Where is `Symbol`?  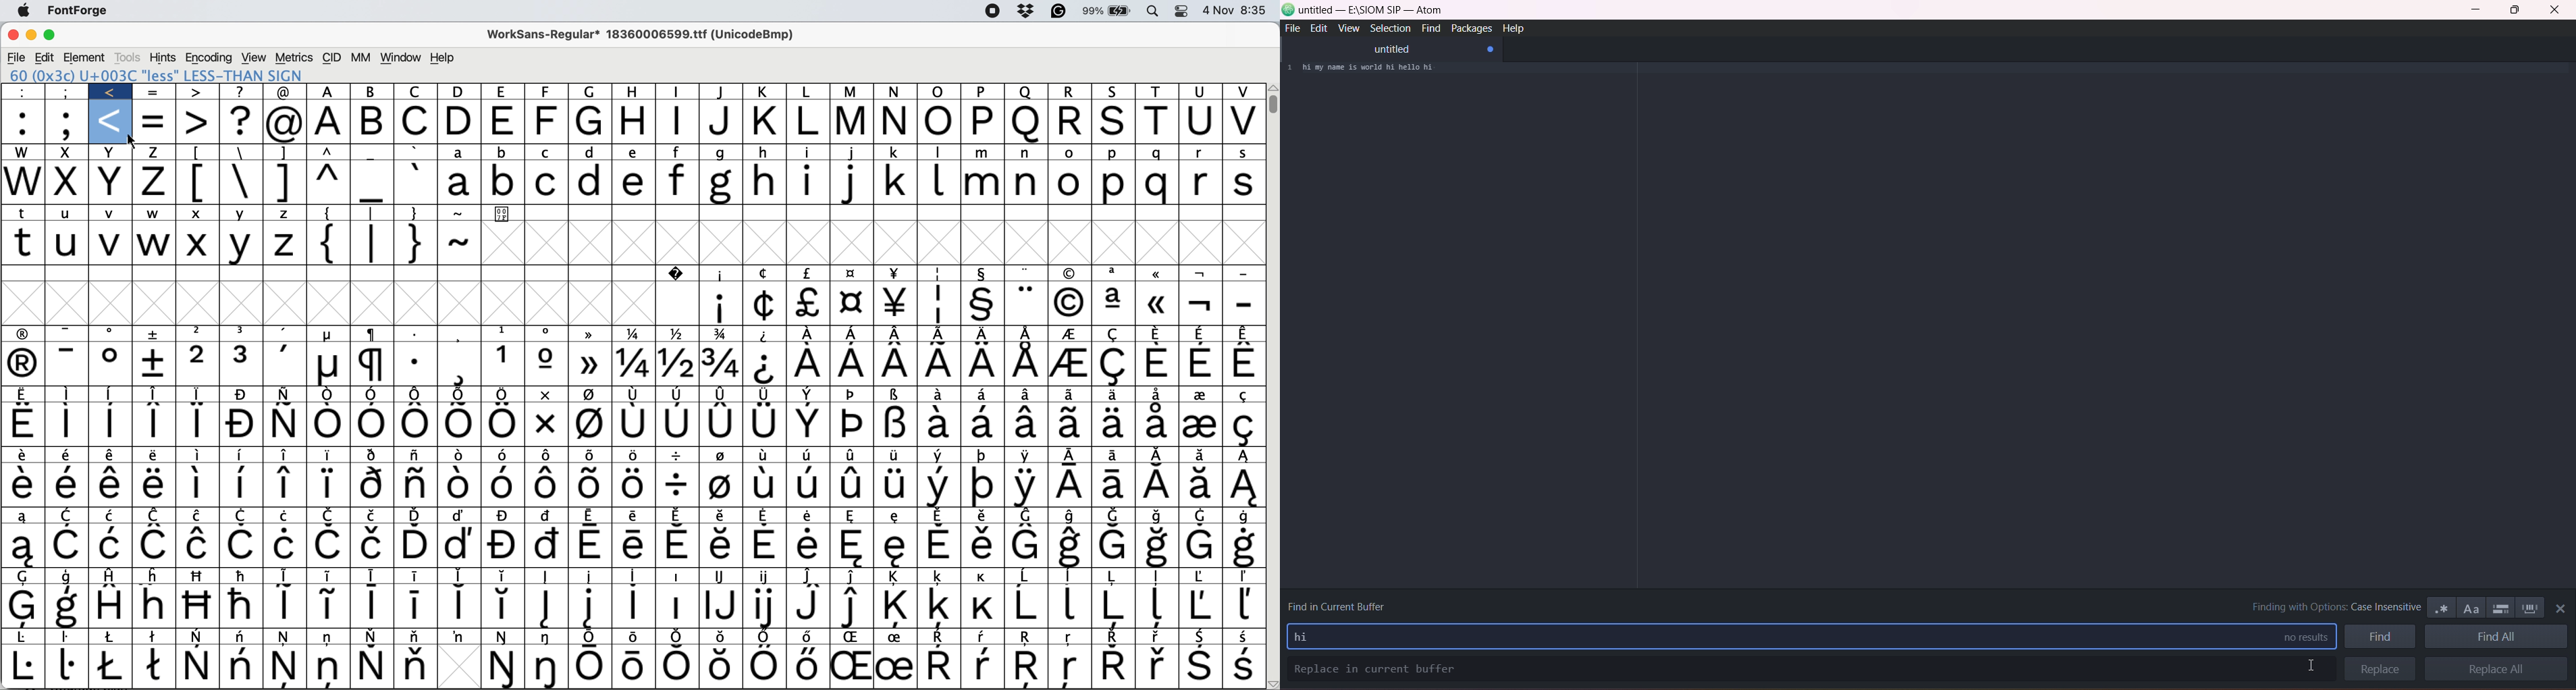 Symbol is located at coordinates (766, 395).